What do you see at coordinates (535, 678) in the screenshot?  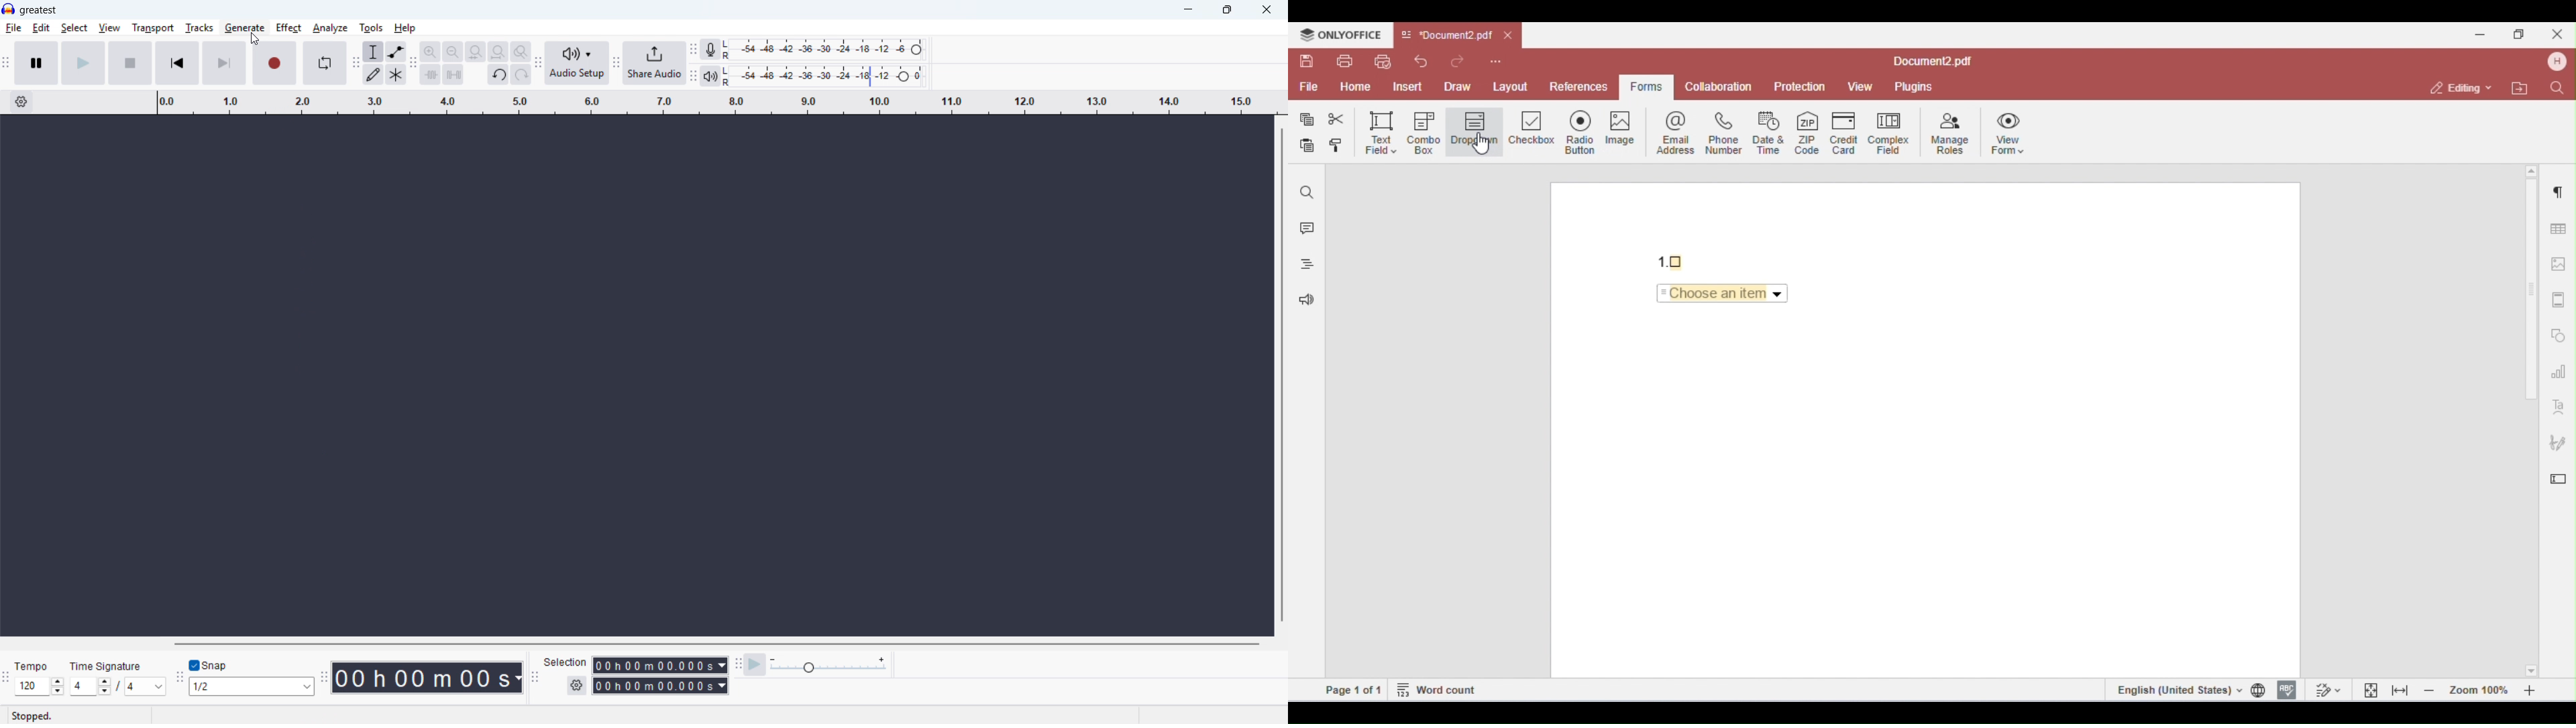 I see `Selection toolbar ` at bounding box center [535, 678].